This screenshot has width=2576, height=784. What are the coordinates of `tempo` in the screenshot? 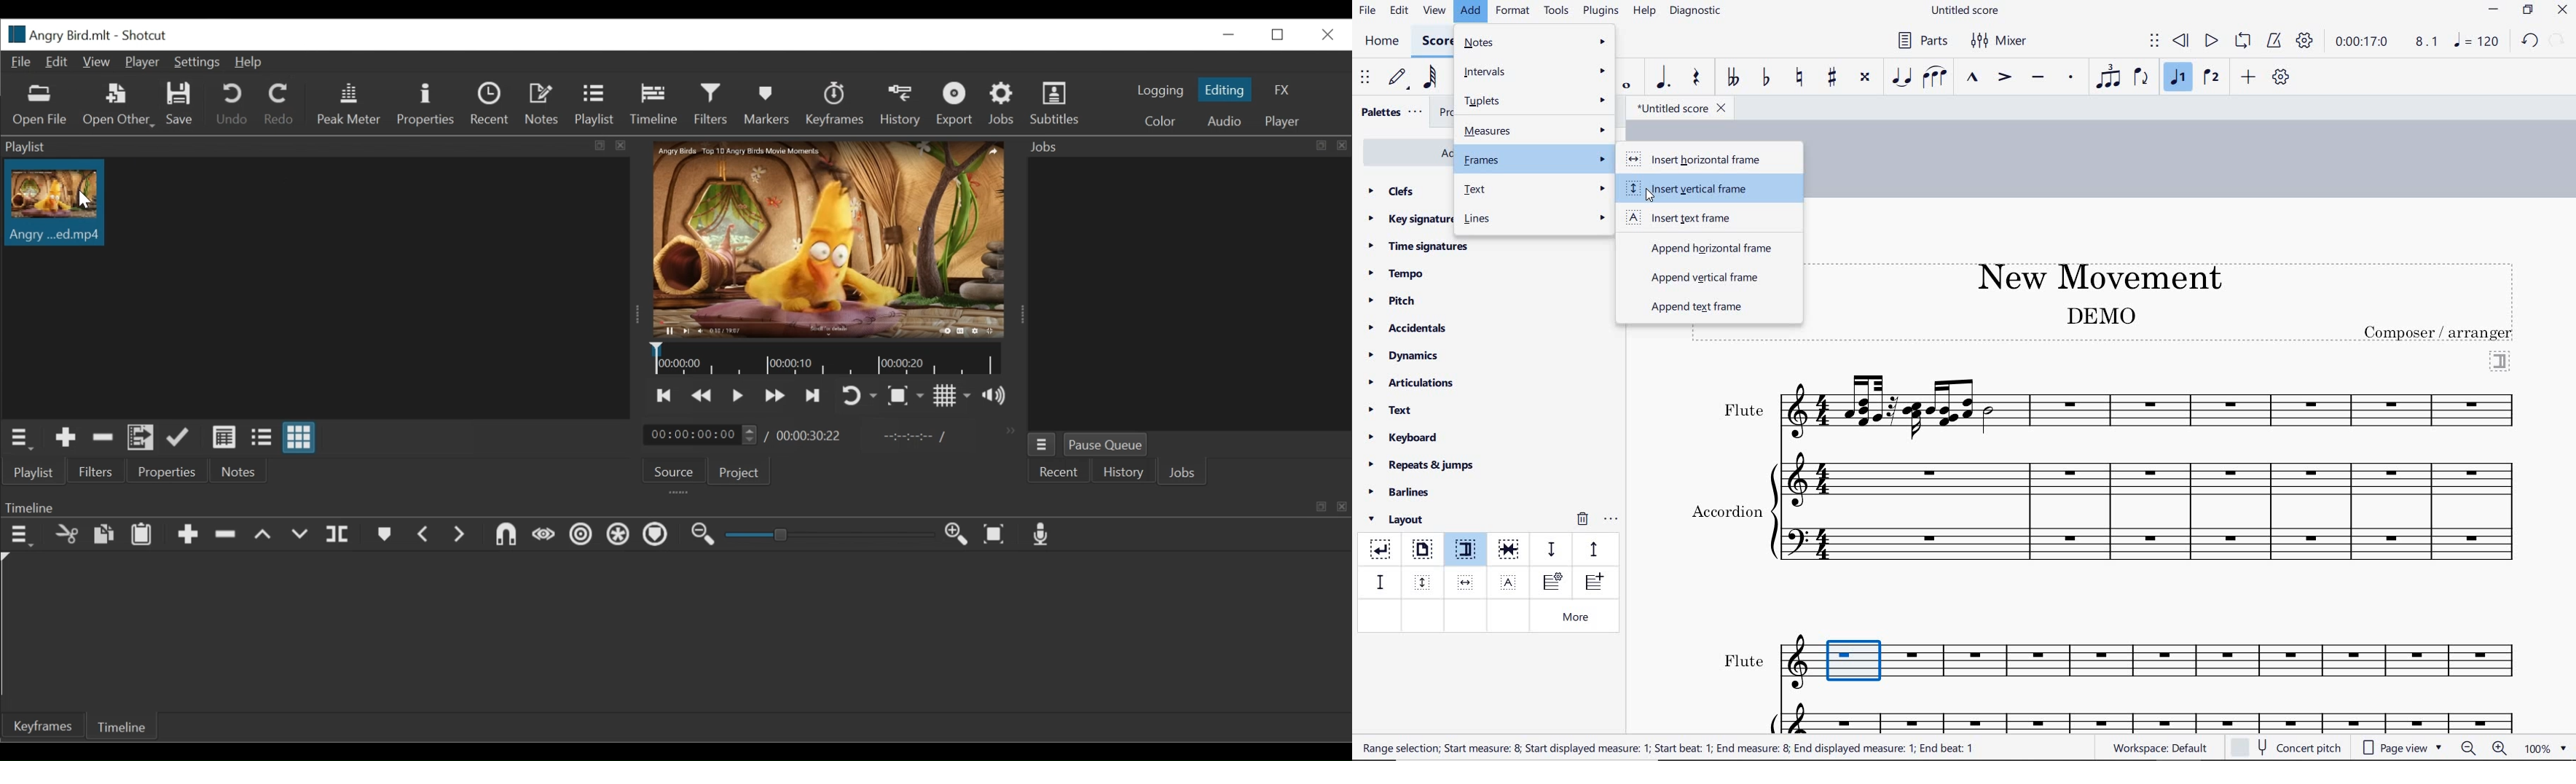 It's located at (1400, 273).